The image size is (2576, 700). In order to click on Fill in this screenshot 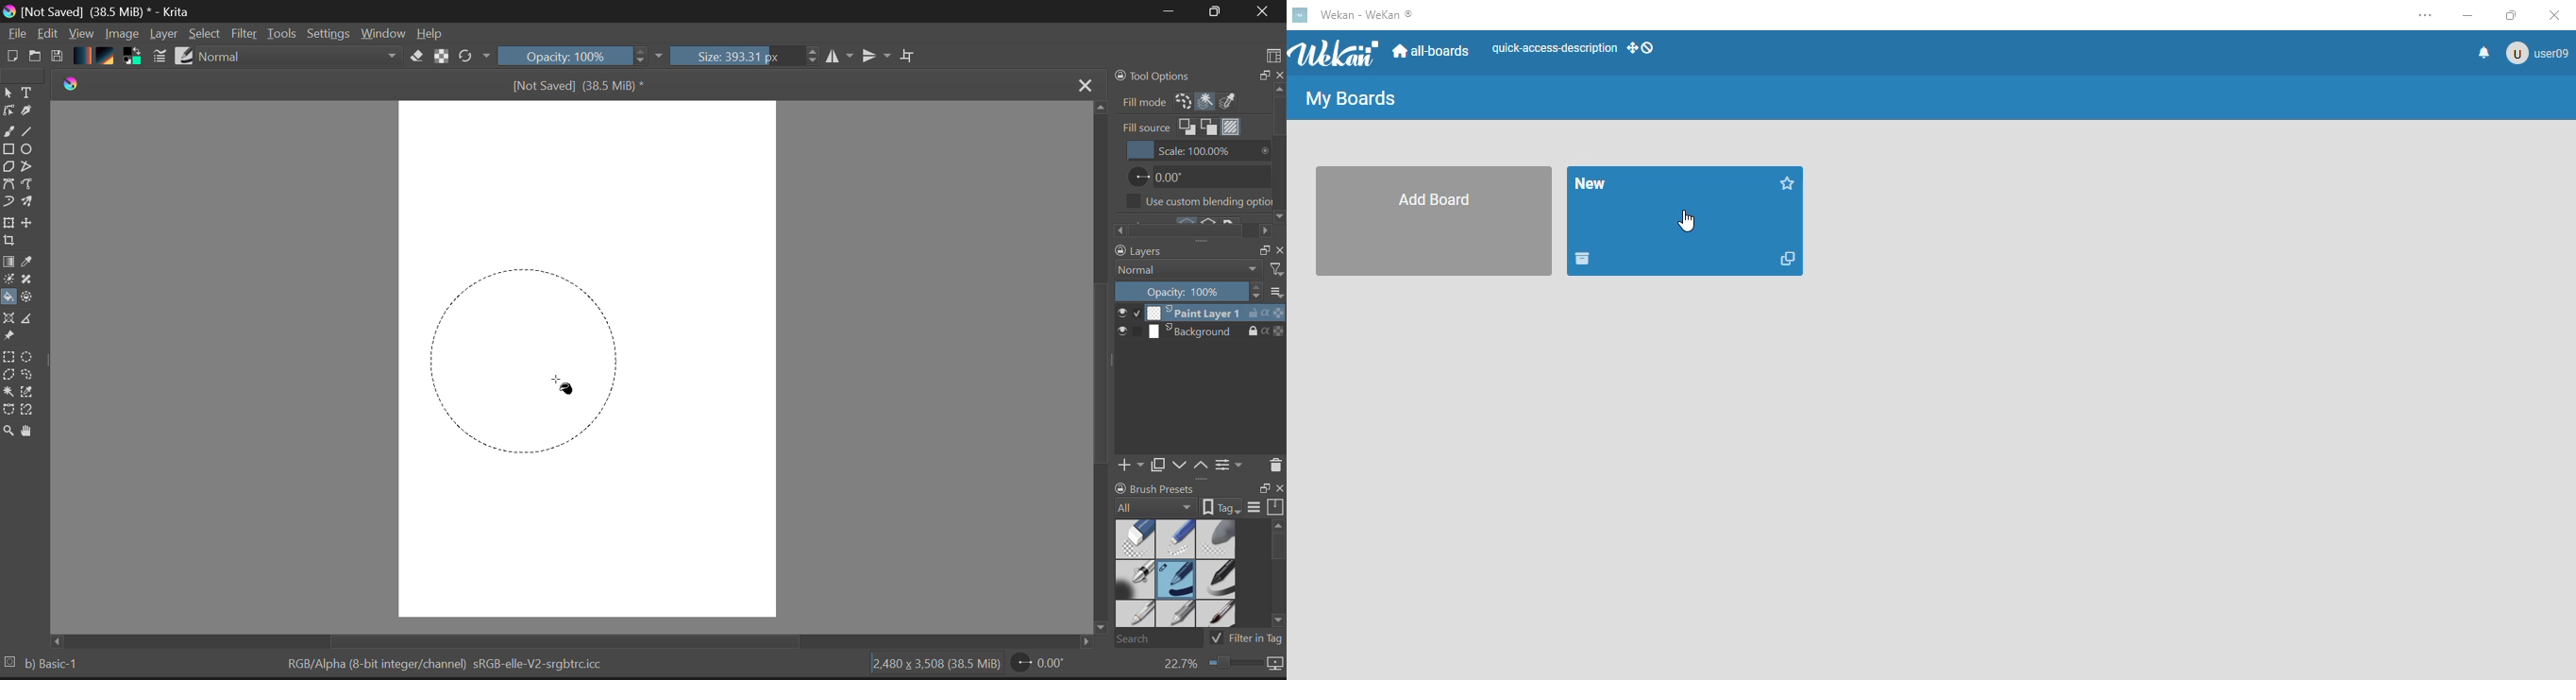, I will do `click(9, 297)`.